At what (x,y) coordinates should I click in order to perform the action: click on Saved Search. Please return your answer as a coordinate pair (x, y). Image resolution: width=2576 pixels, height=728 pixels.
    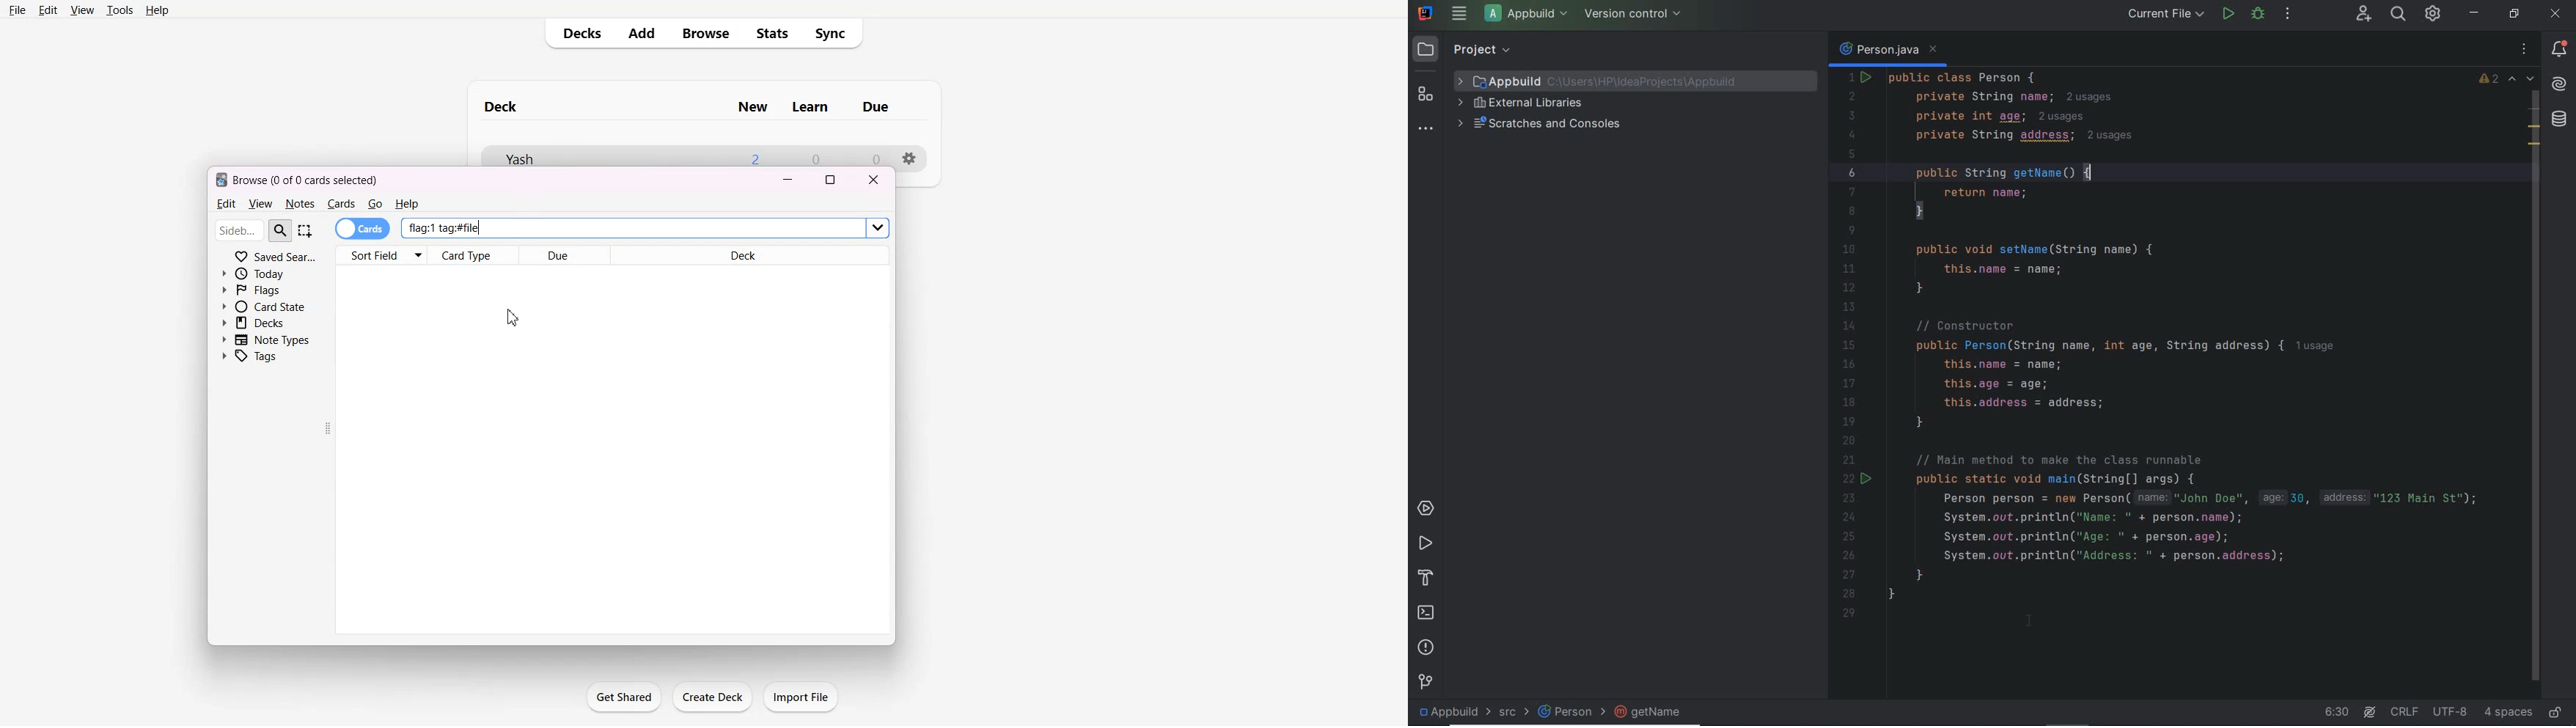
    Looking at the image, I should click on (276, 256).